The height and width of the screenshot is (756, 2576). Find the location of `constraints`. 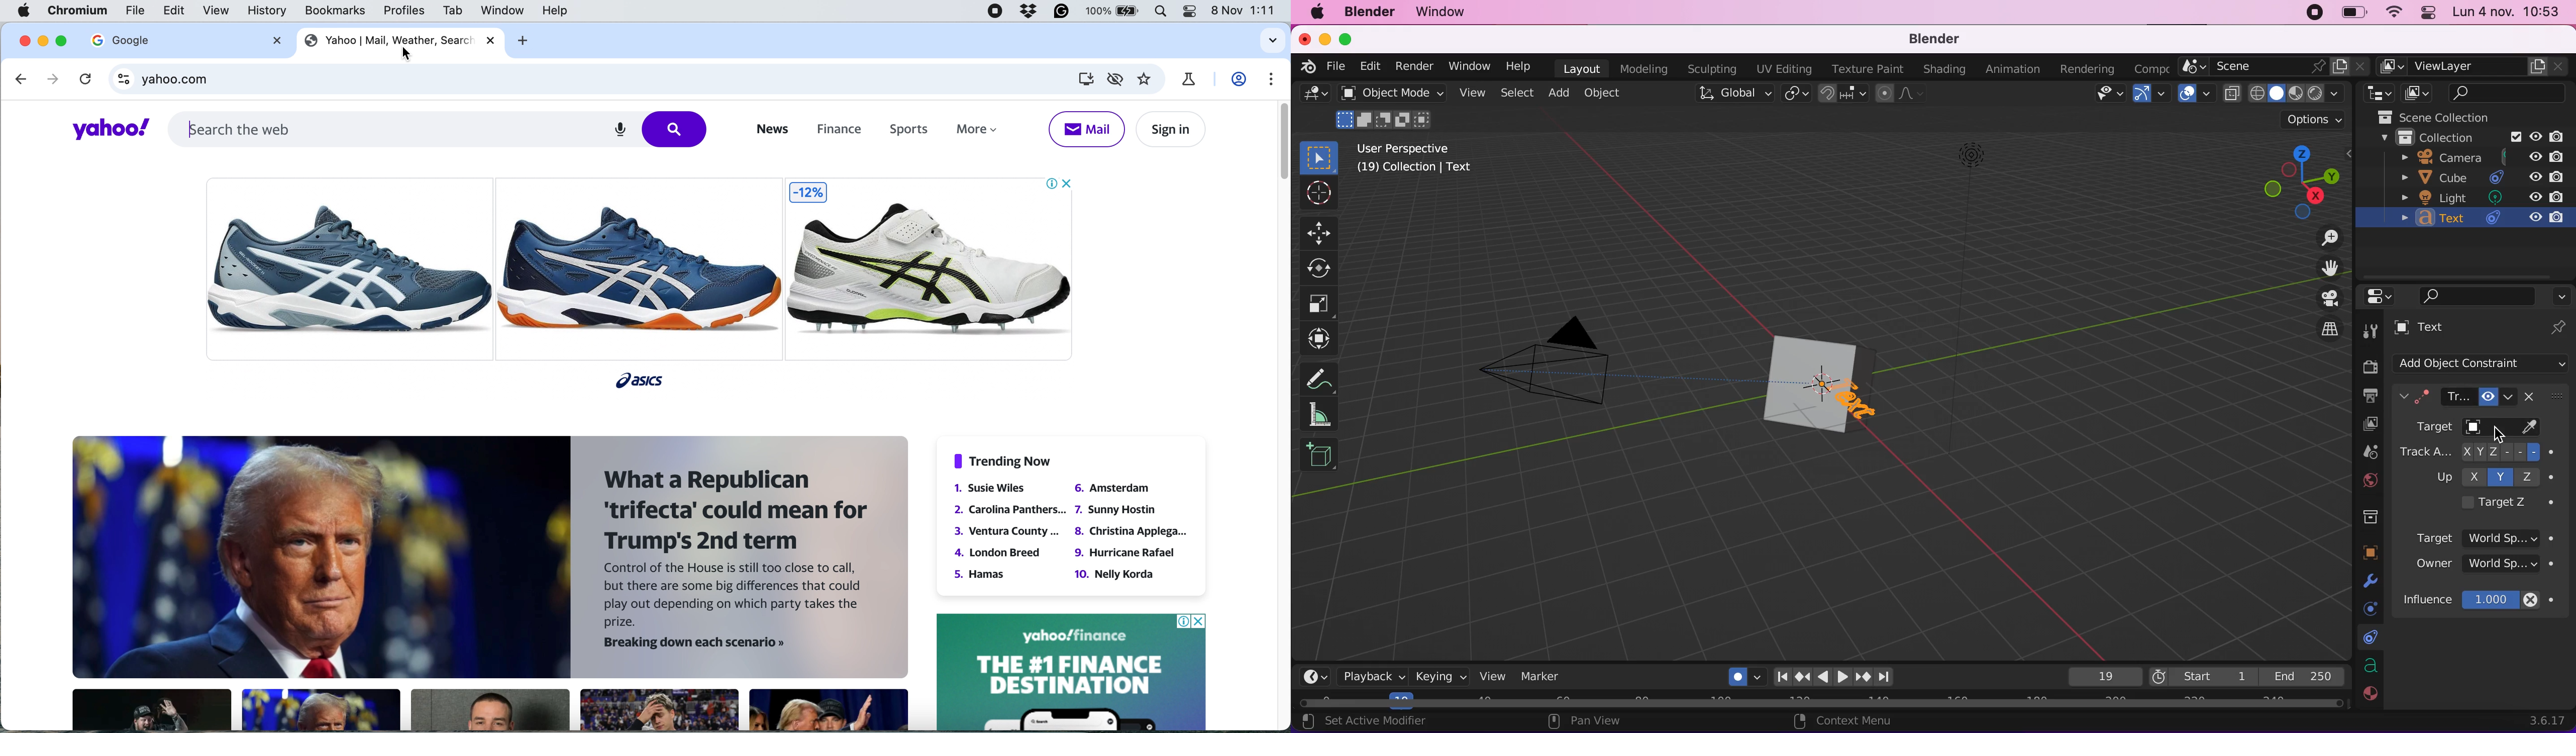

constraints is located at coordinates (2368, 639).